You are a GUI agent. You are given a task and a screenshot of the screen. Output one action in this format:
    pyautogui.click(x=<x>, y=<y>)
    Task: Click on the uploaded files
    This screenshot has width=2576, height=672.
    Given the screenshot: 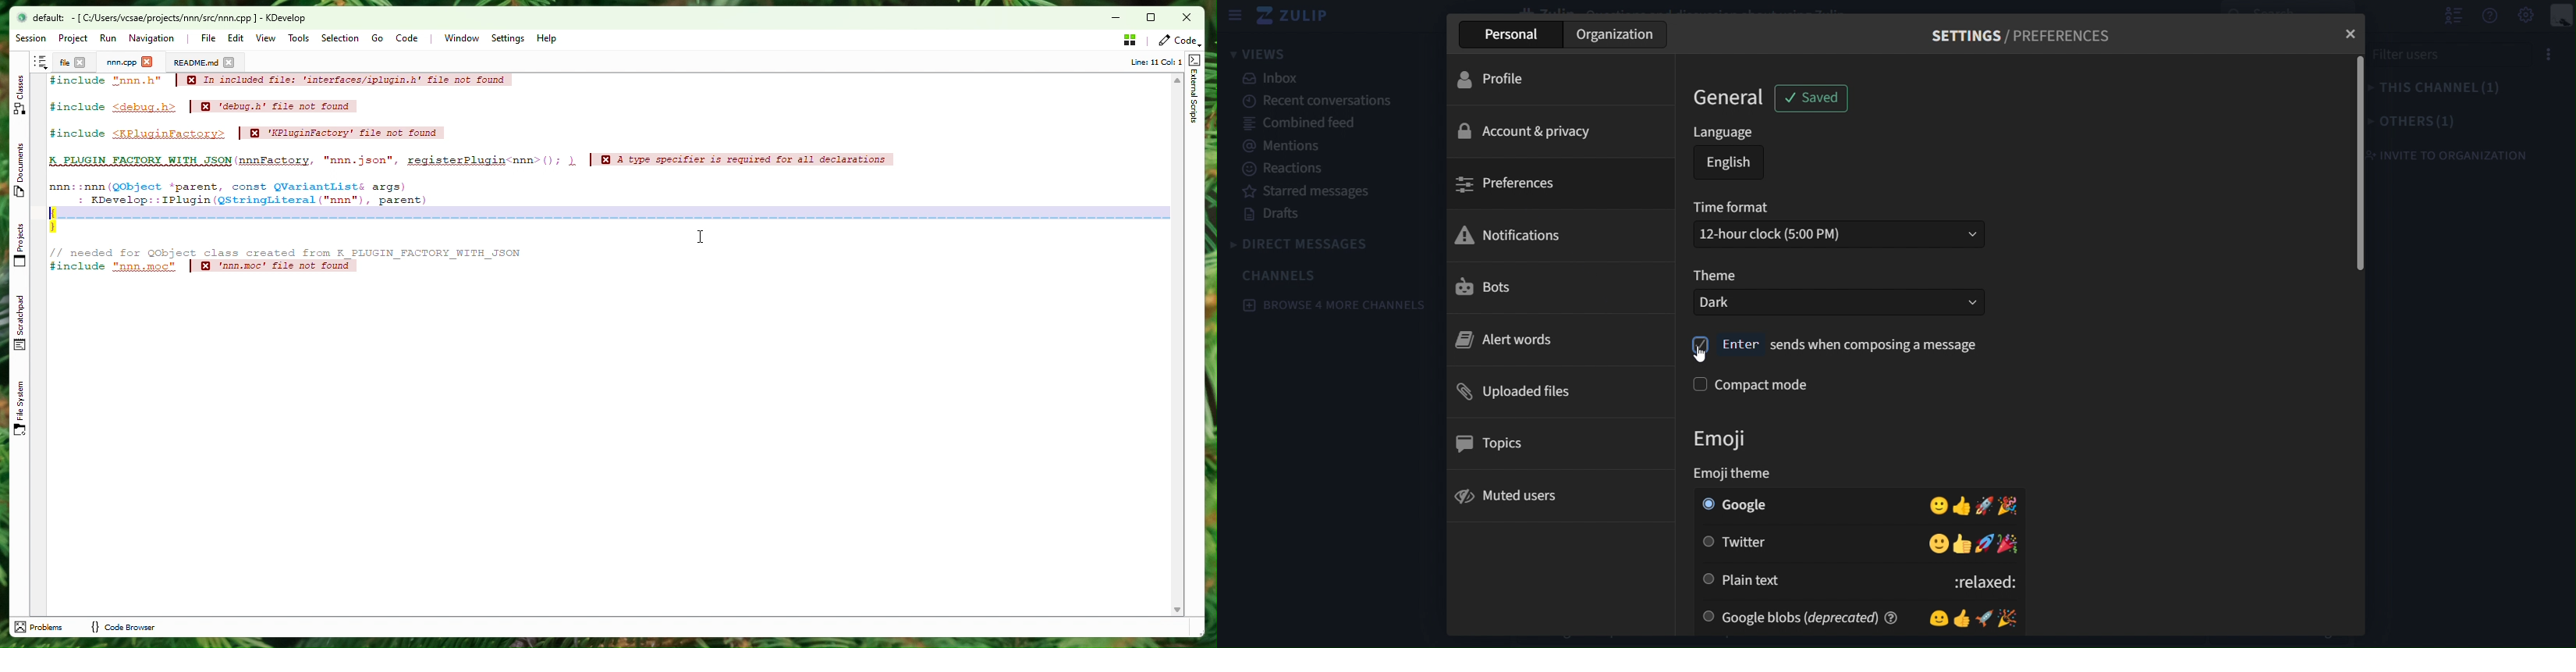 What is the action you would take?
    pyautogui.click(x=1558, y=390)
    